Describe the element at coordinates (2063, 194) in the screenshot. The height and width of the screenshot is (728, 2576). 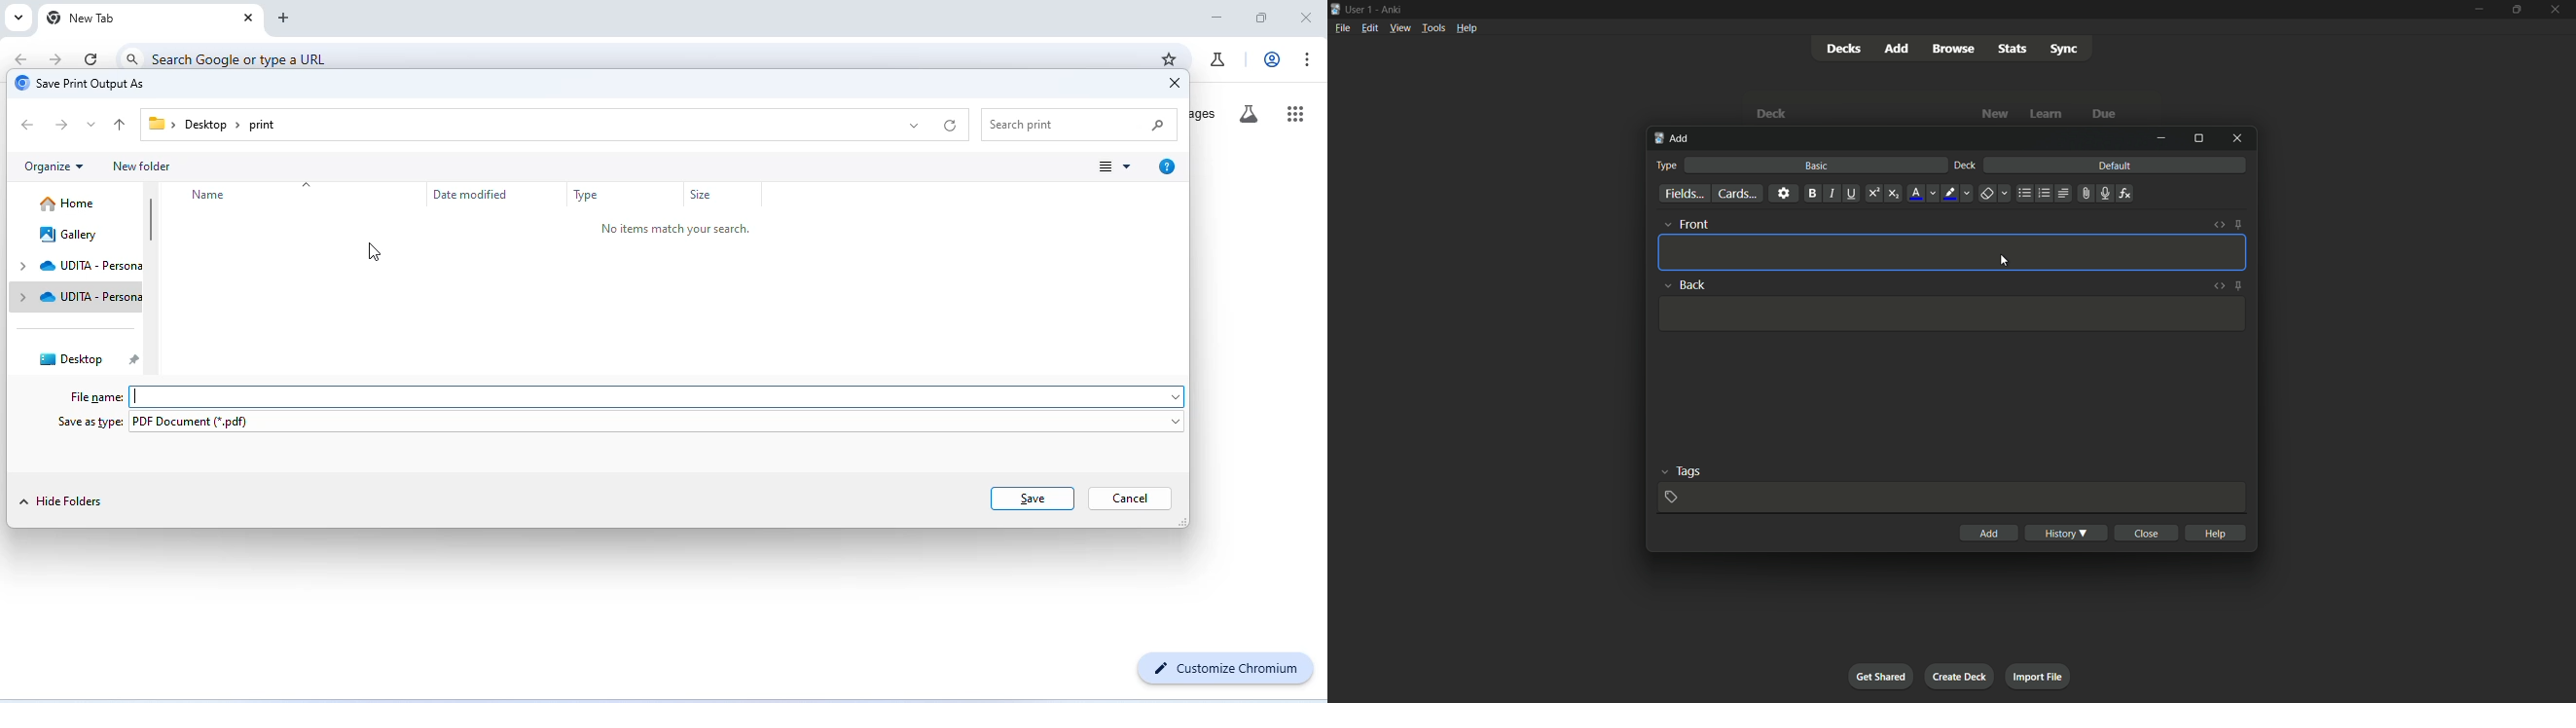
I see `alignment` at that location.